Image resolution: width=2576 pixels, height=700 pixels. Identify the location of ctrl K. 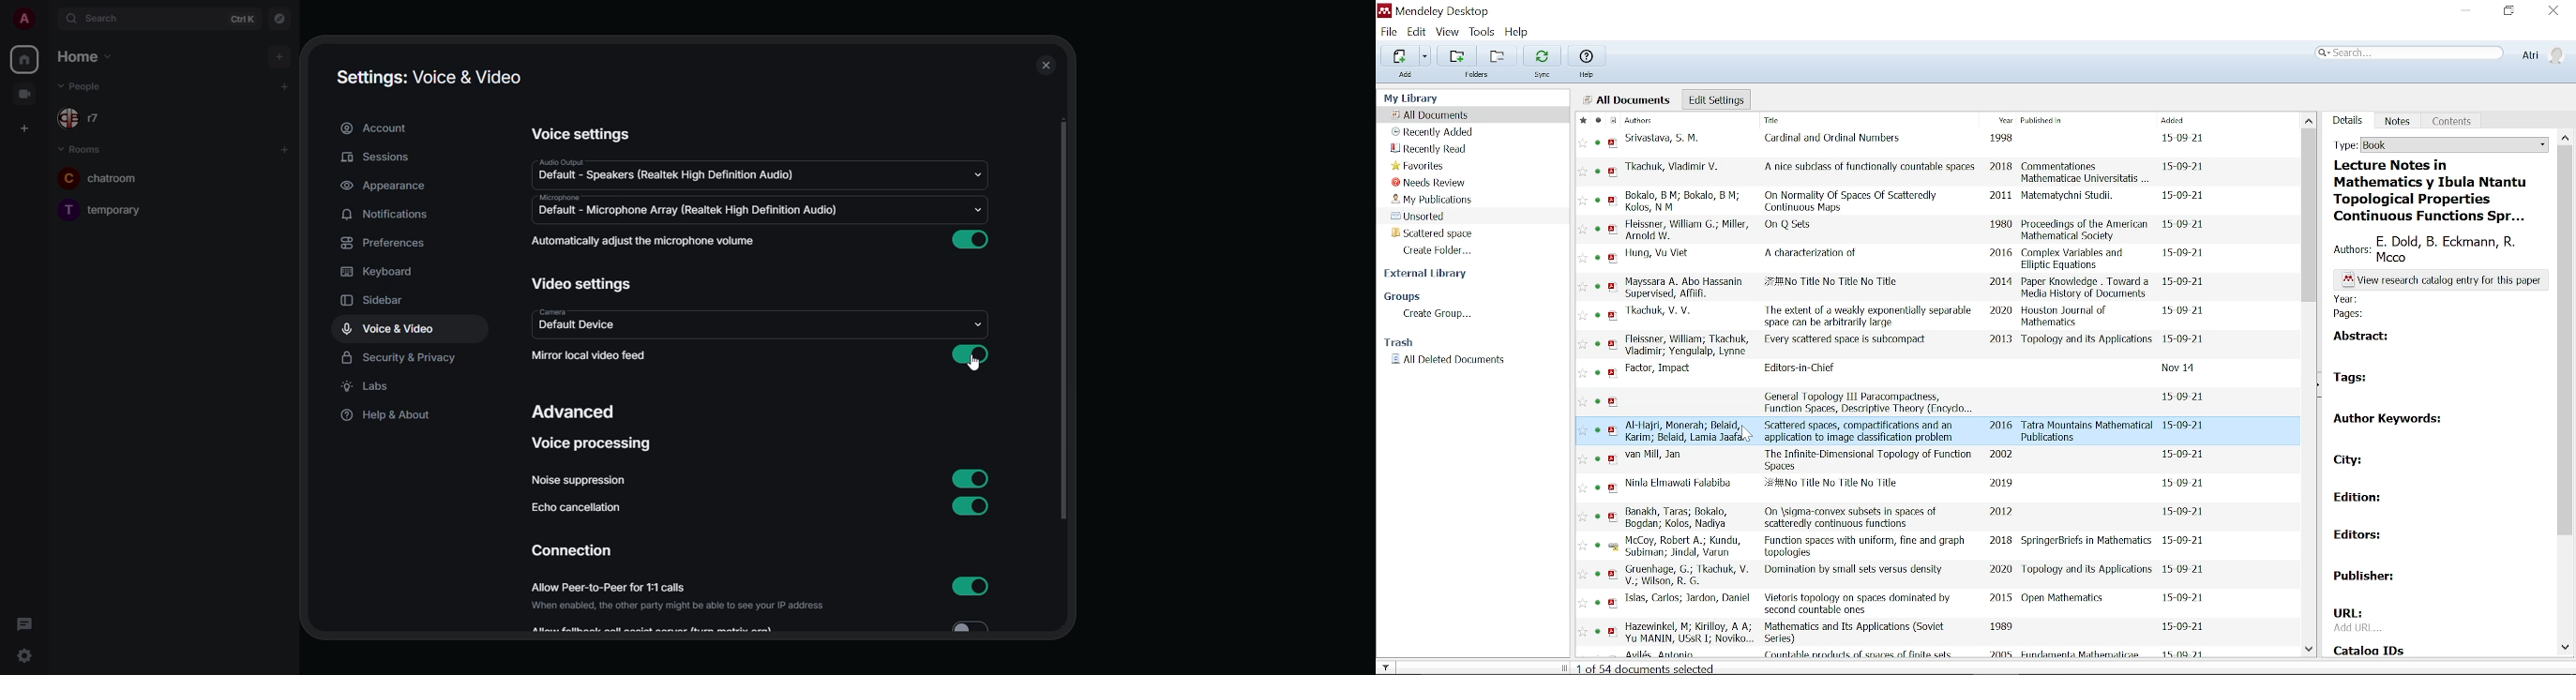
(242, 19).